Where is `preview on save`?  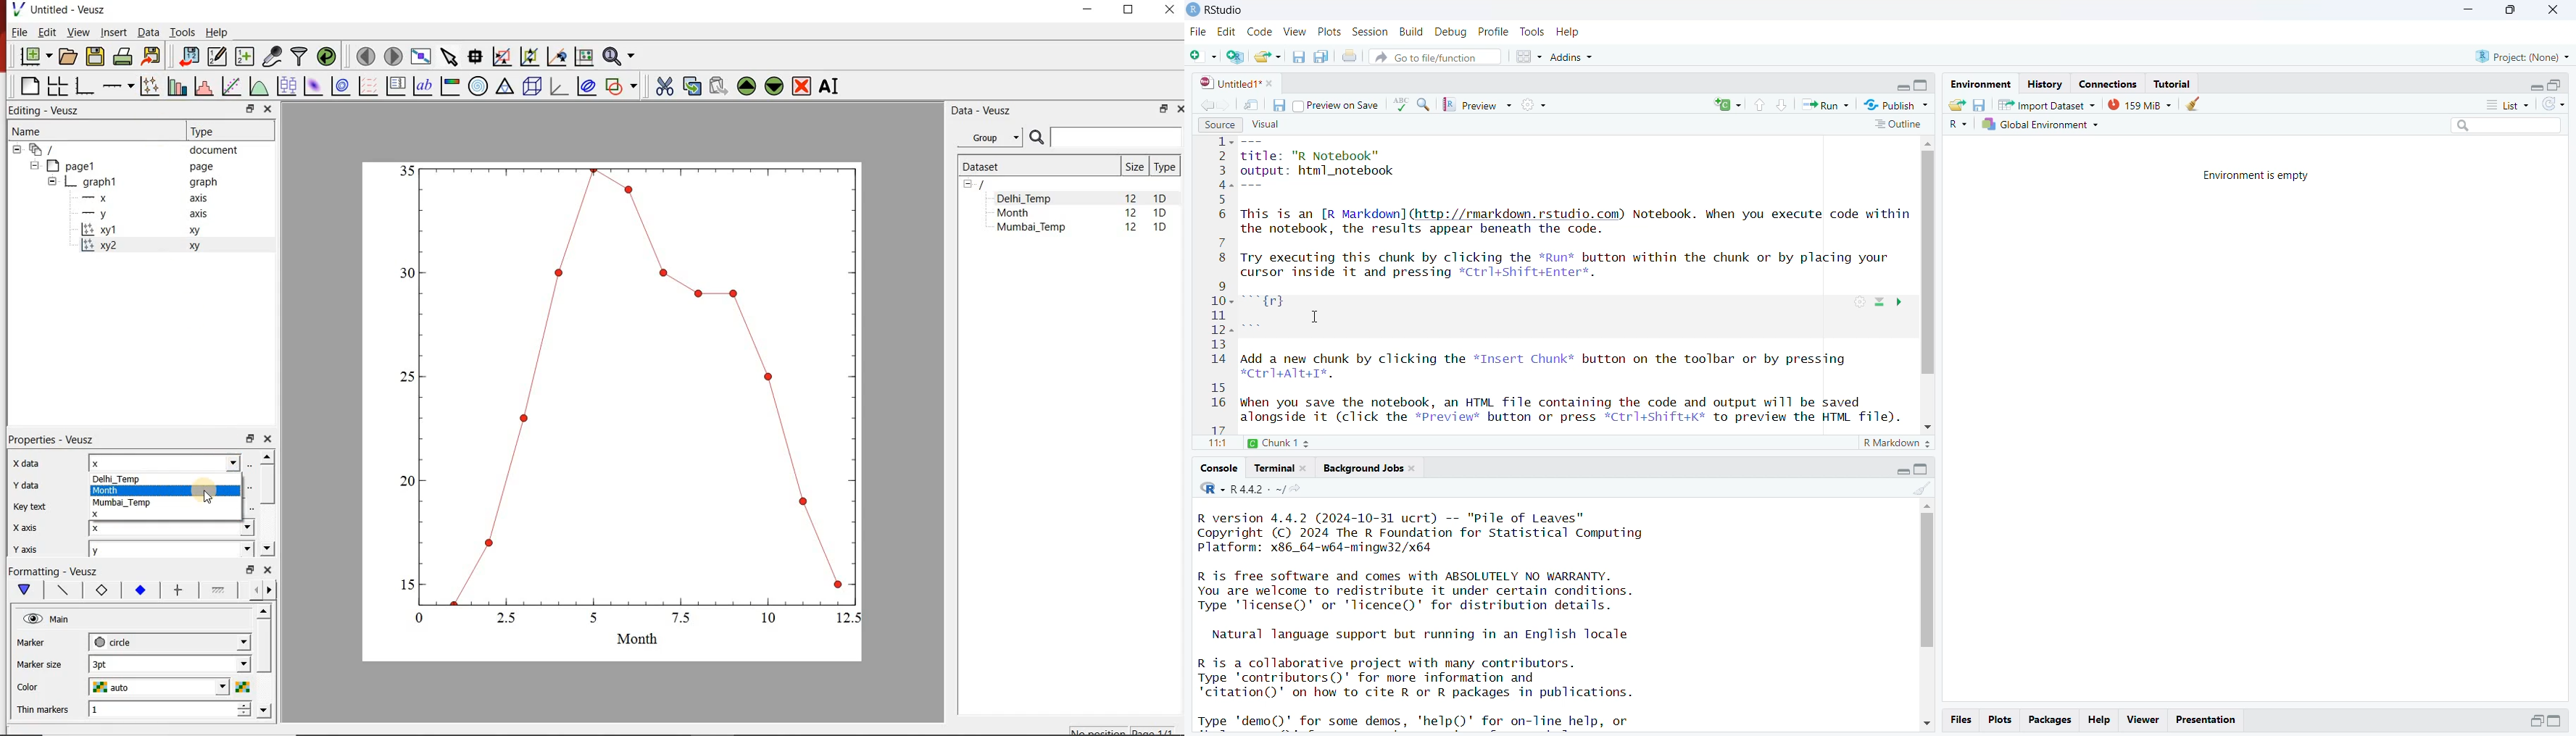 preview on save is located at coordinates (1337, 106).